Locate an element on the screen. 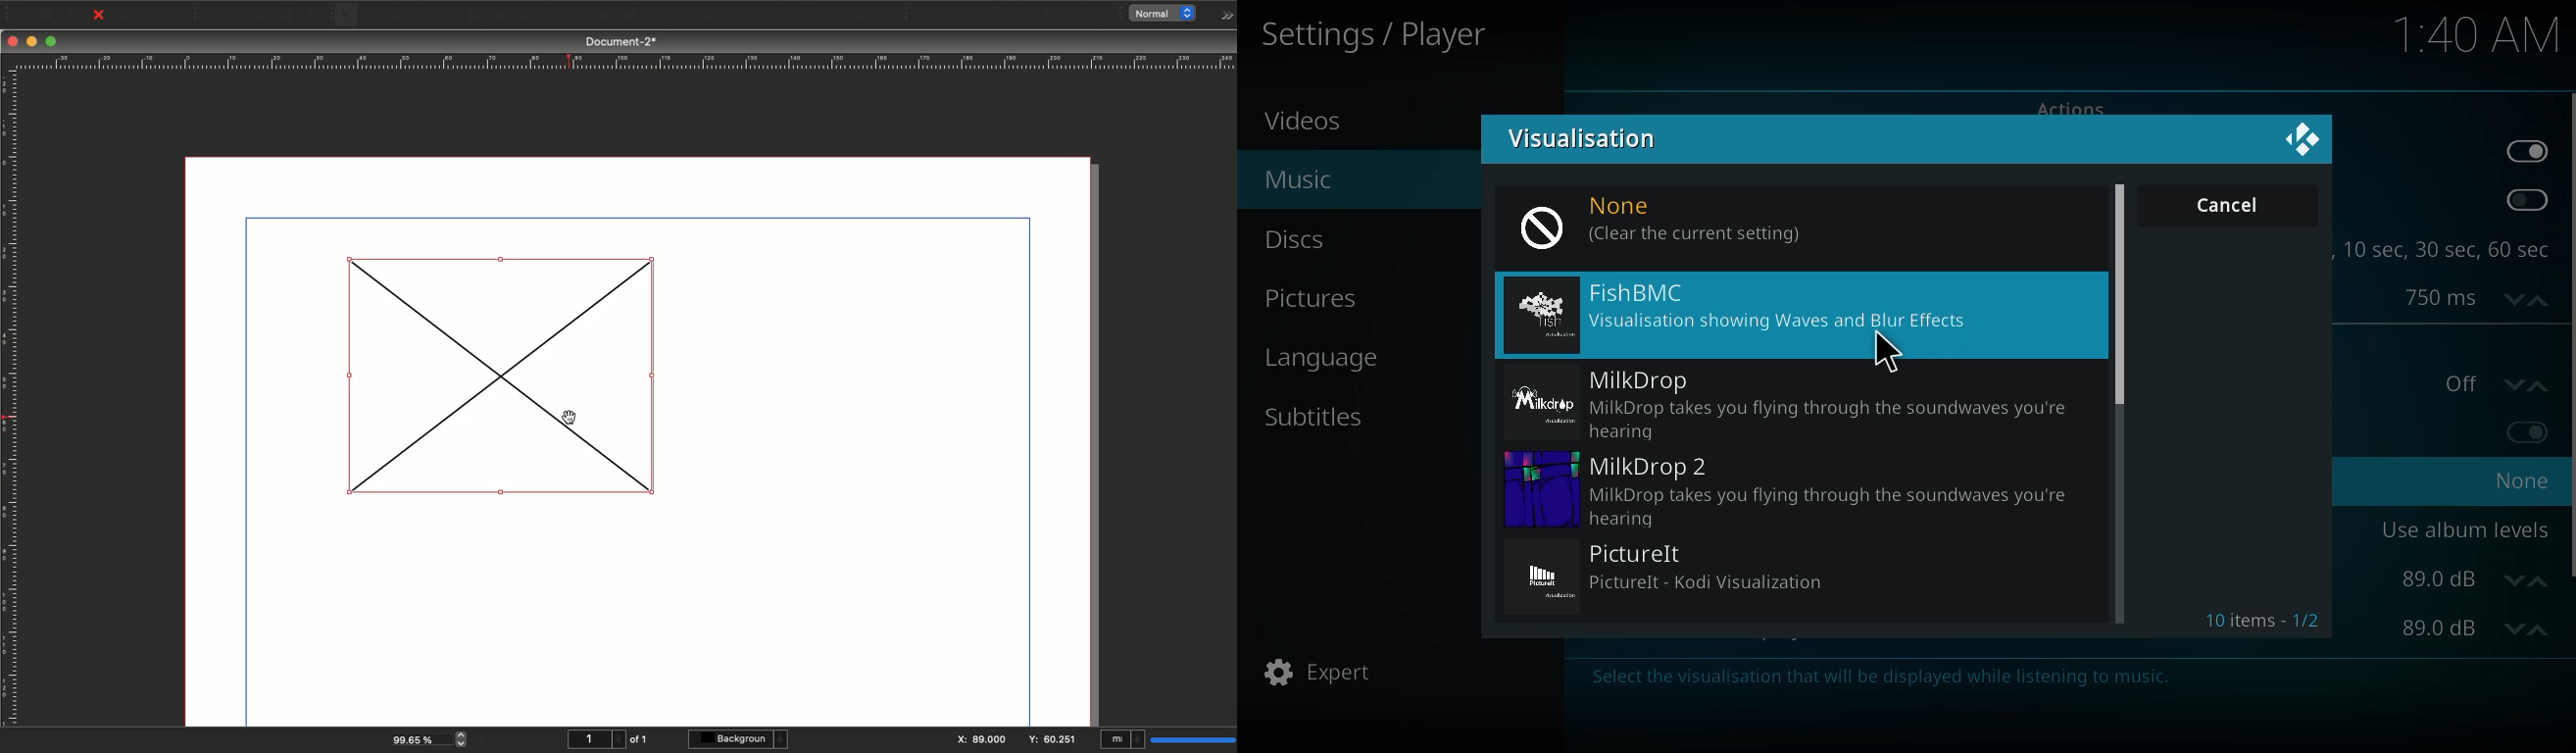 The image size is (2576, 756). Freehand line is located at coordinates (626, 16).